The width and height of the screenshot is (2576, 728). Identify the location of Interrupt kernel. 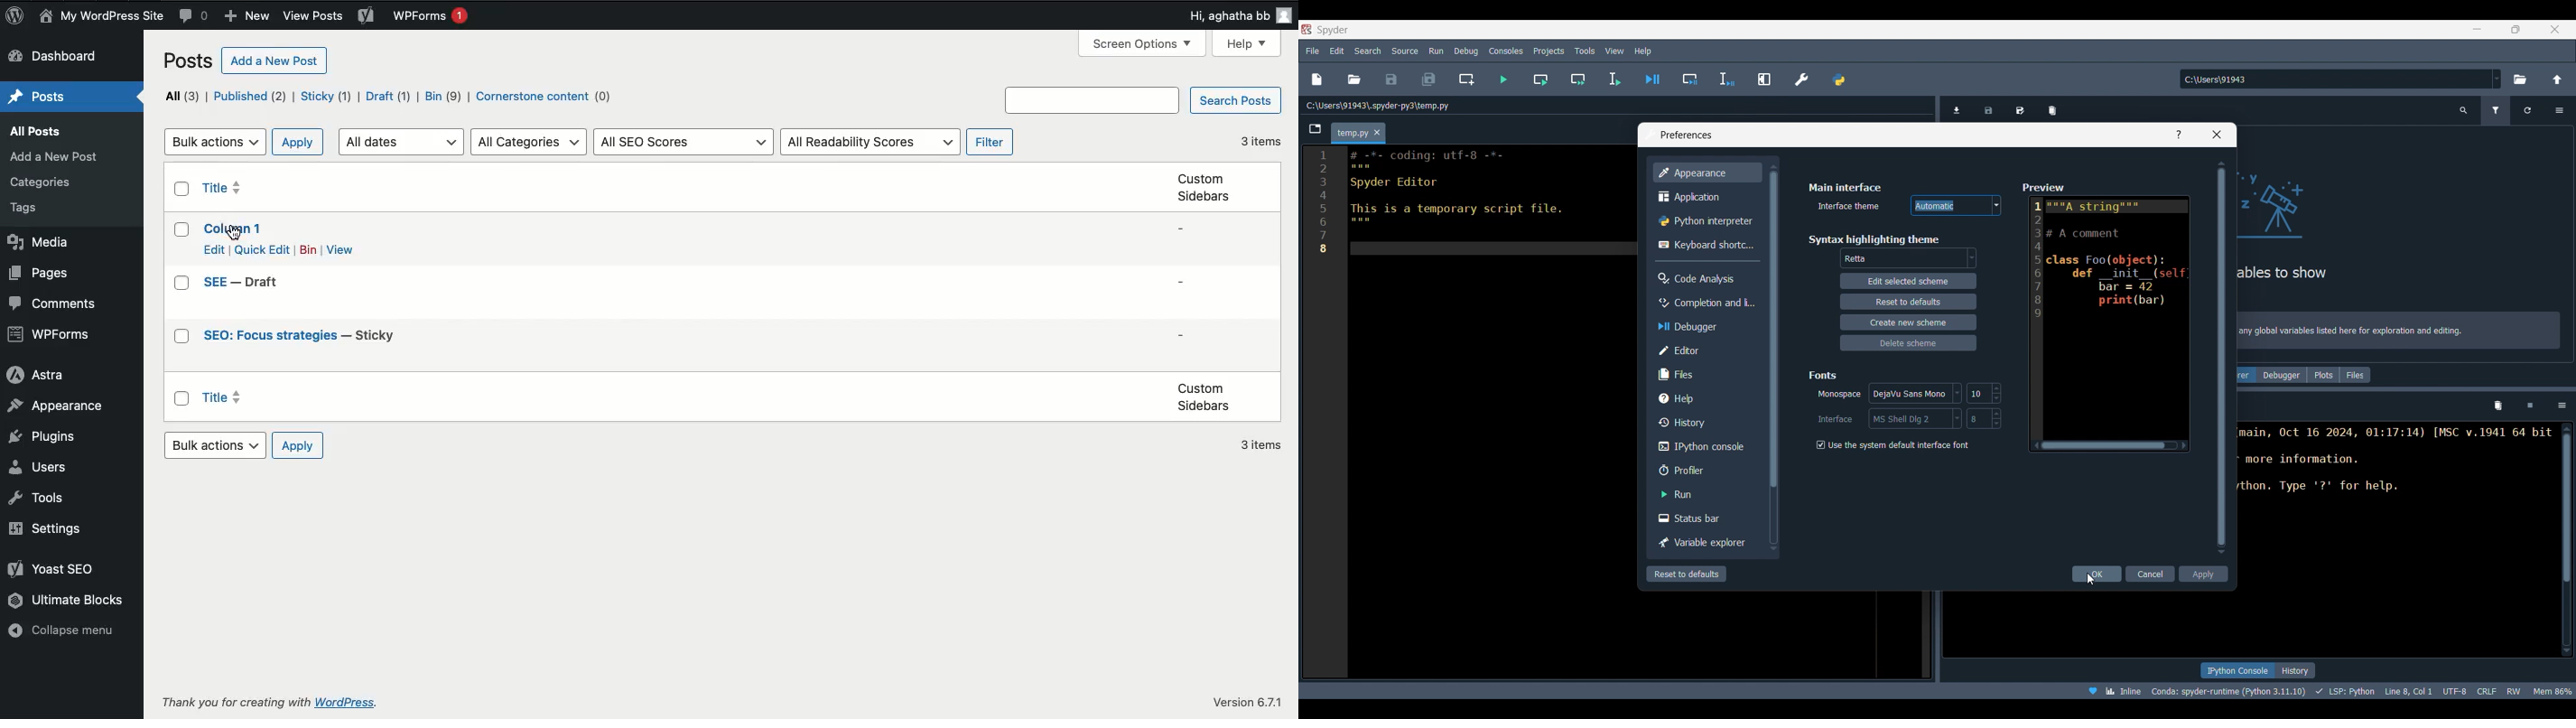
(2530, 406).